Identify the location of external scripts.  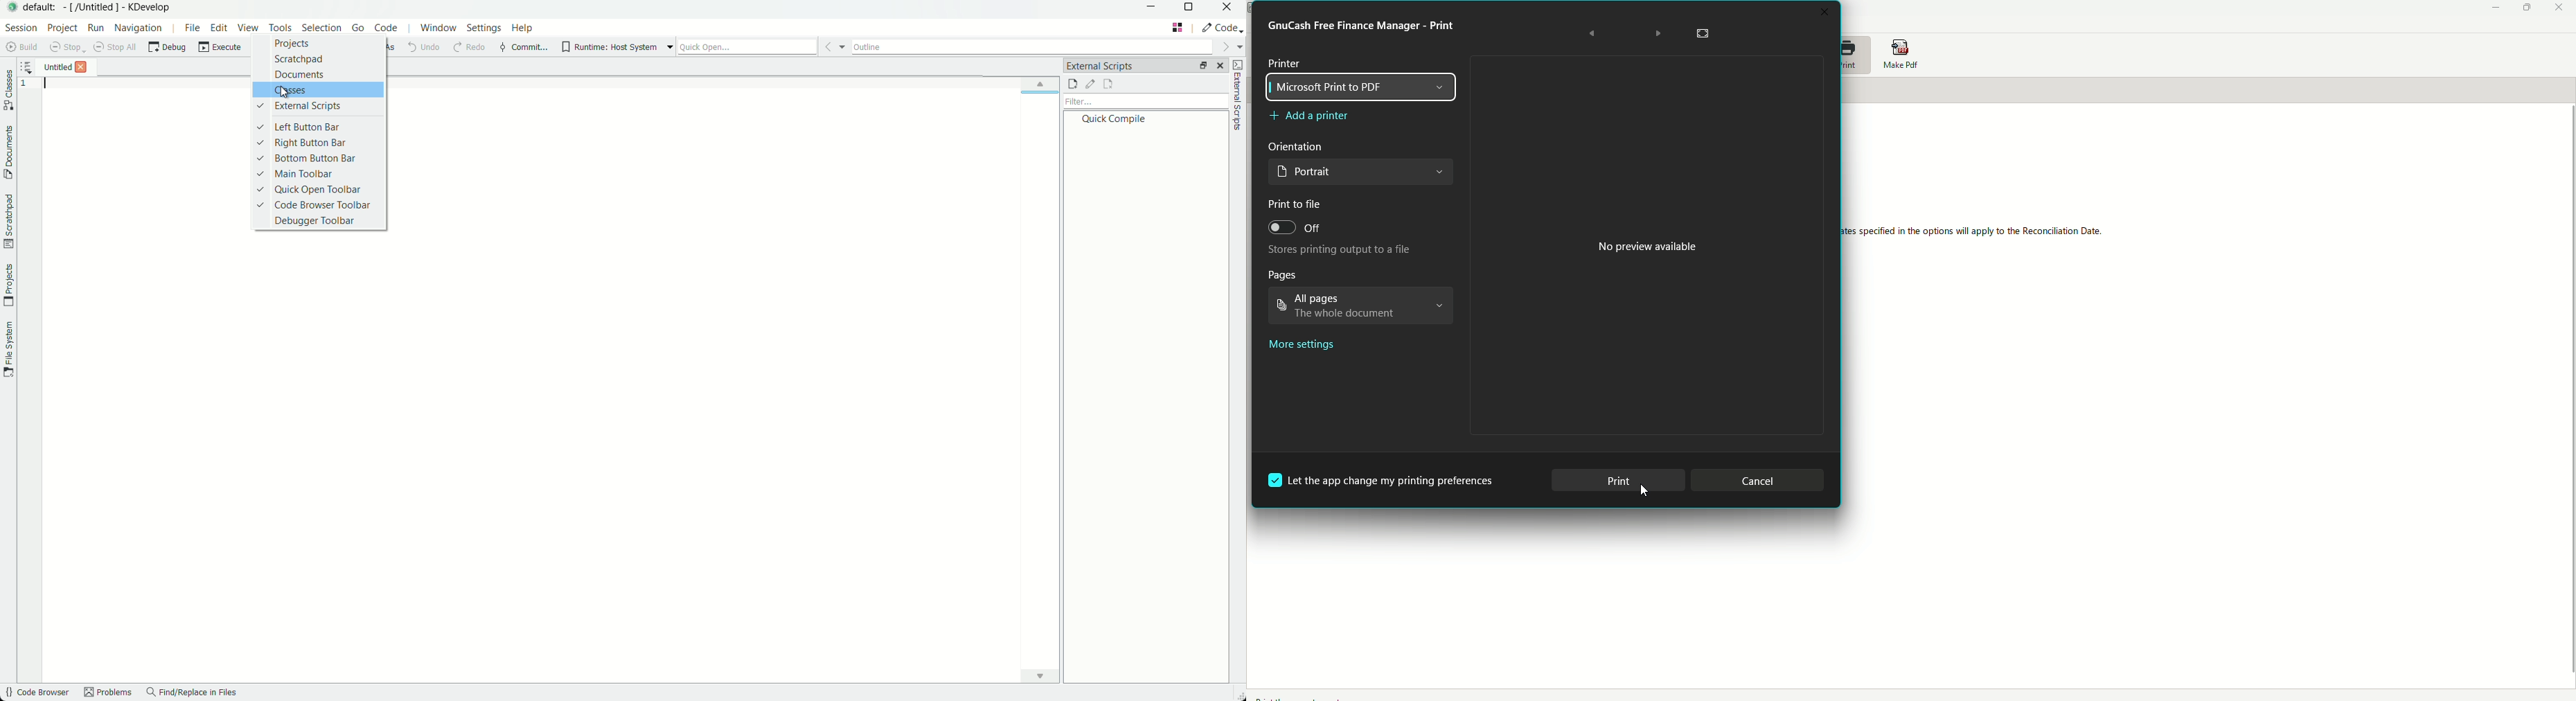
(1099, 65).